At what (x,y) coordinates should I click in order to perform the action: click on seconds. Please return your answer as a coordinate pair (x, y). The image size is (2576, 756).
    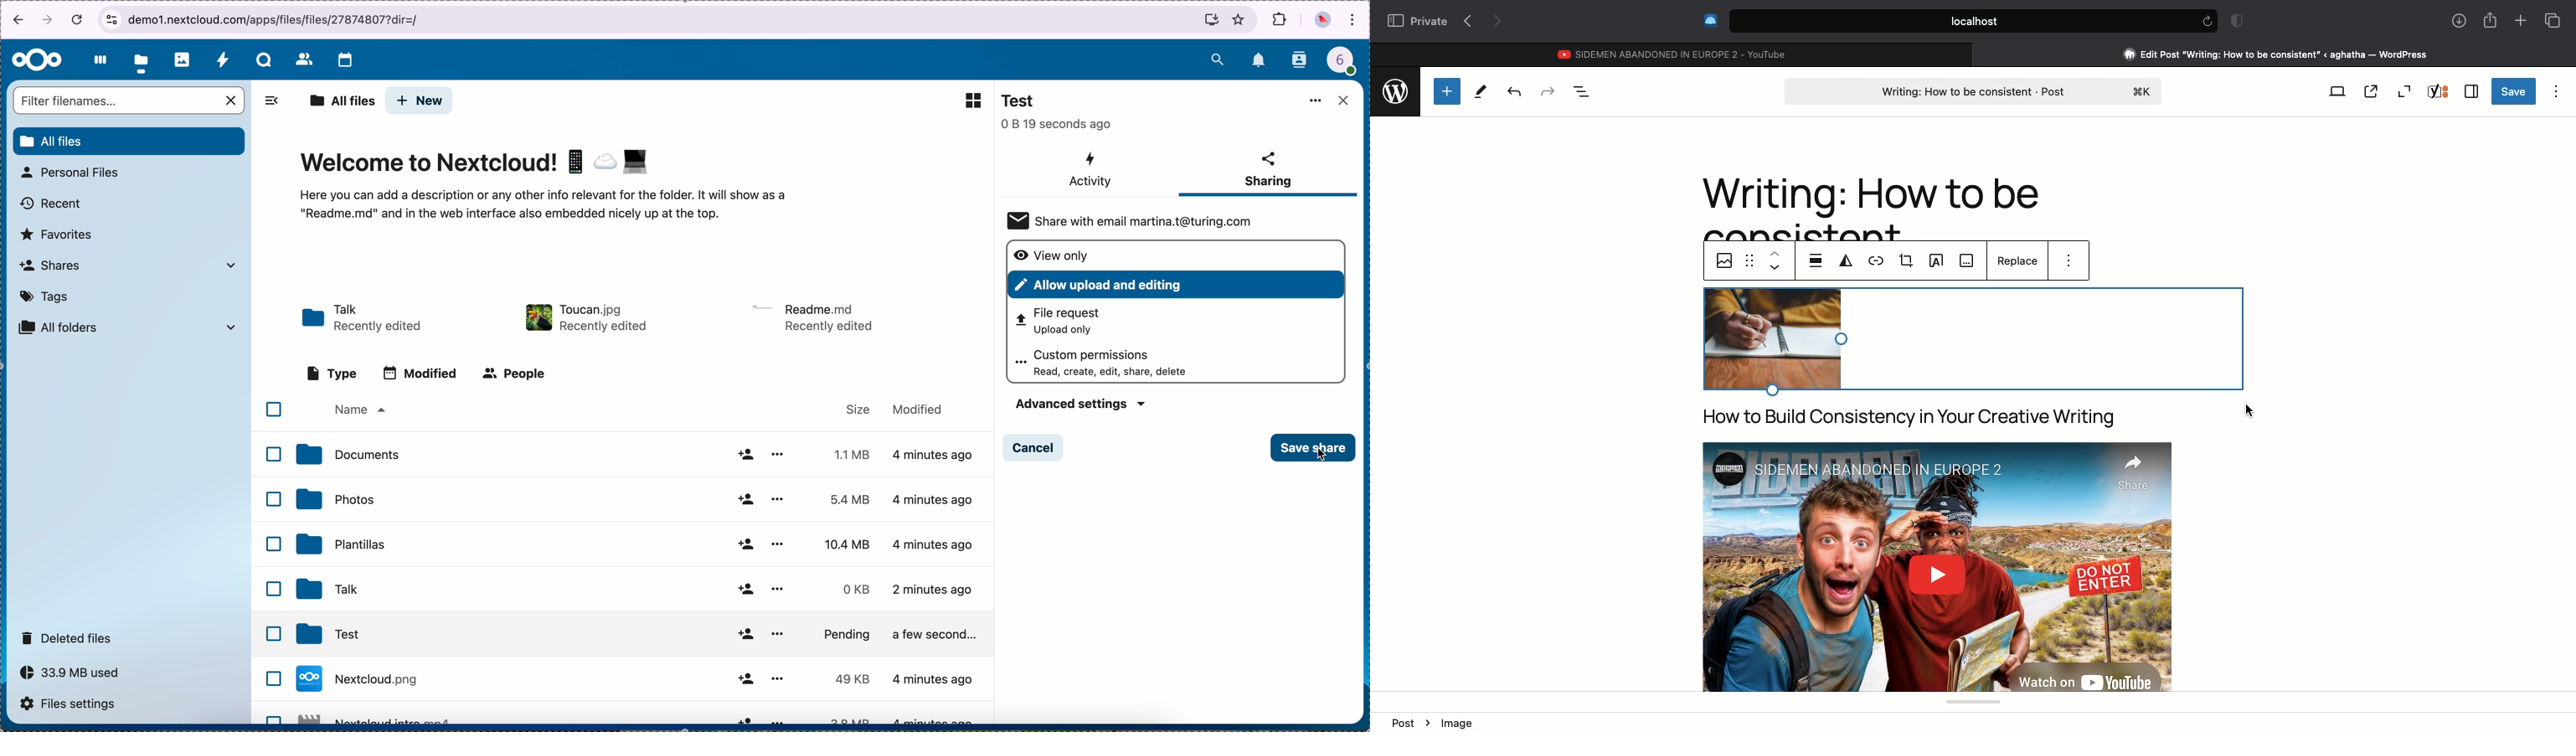
    Looking at the image, I should click on (1058, 124).